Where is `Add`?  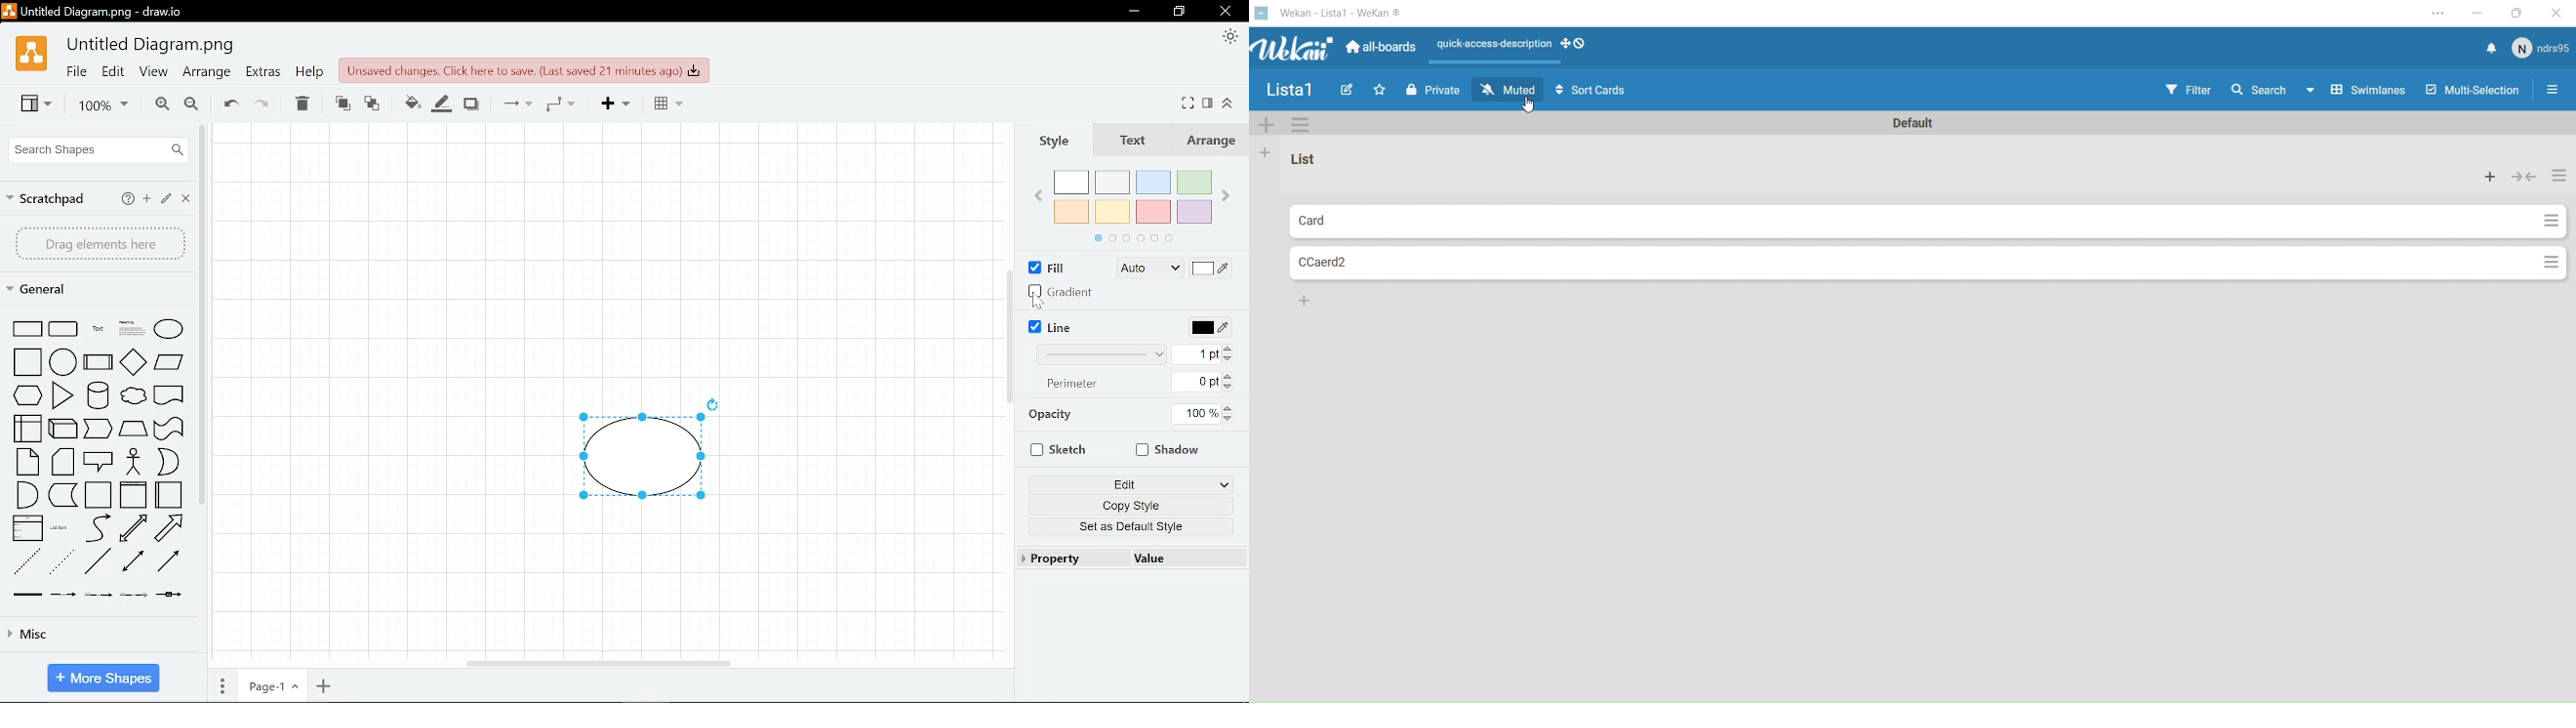
Add is located at coordinates (2491, 176).